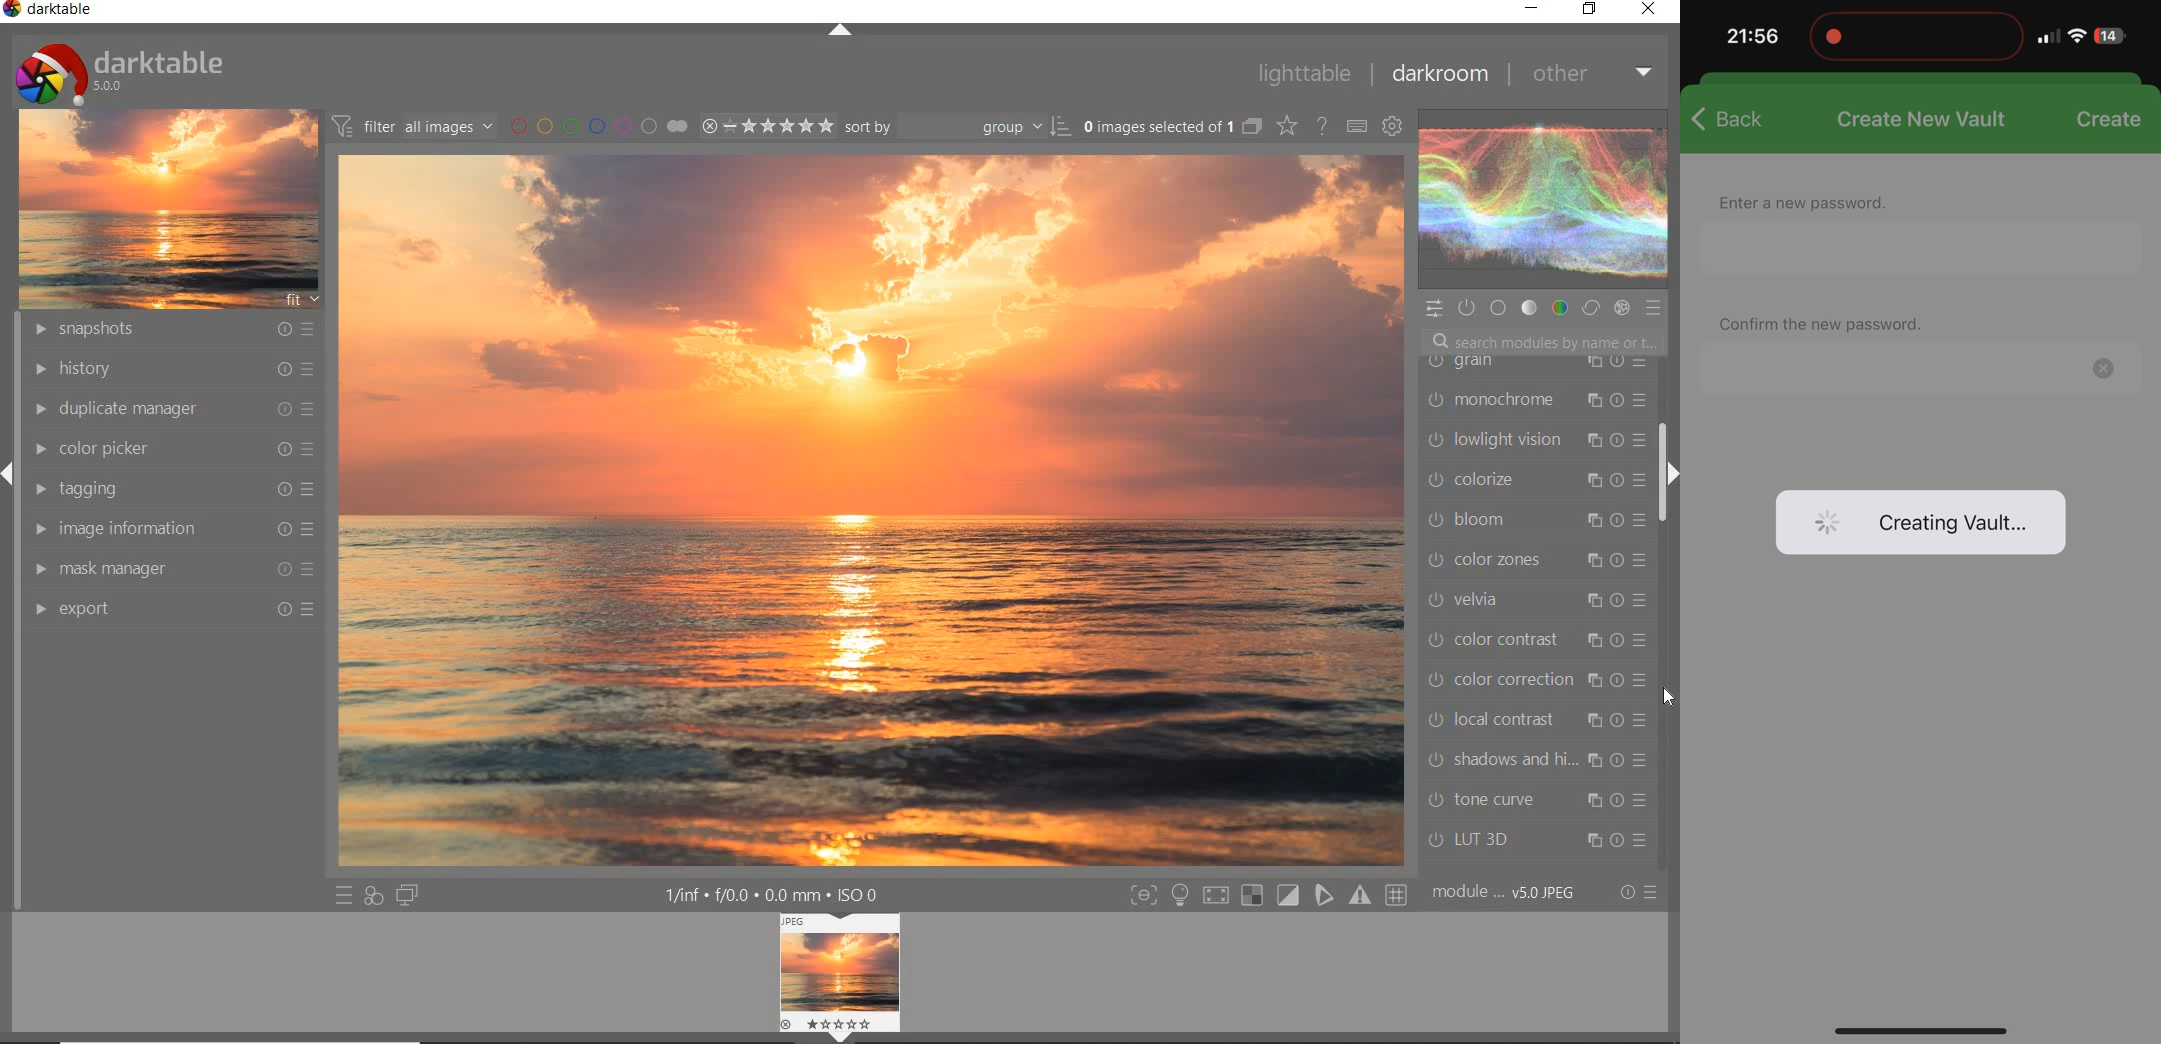 The image size is (2184, 1064). What do you see at coordinates (178, 447) in the screenshot?
I see `COLOR PICKER` at bounding box center [178, 447].